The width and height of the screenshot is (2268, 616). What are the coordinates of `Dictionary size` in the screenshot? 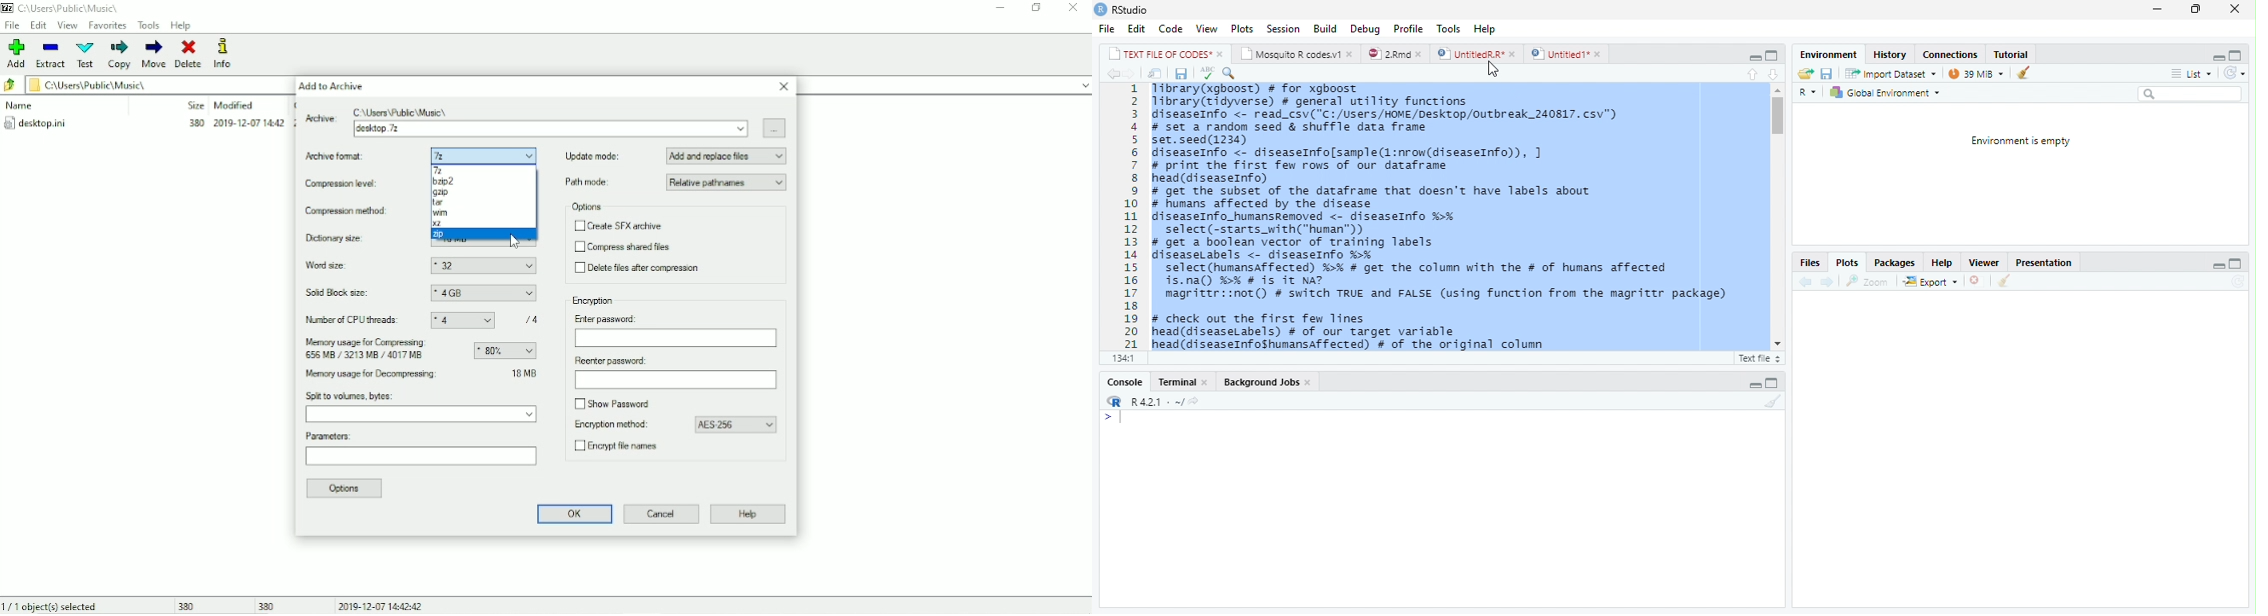 It's located at (354, 239).